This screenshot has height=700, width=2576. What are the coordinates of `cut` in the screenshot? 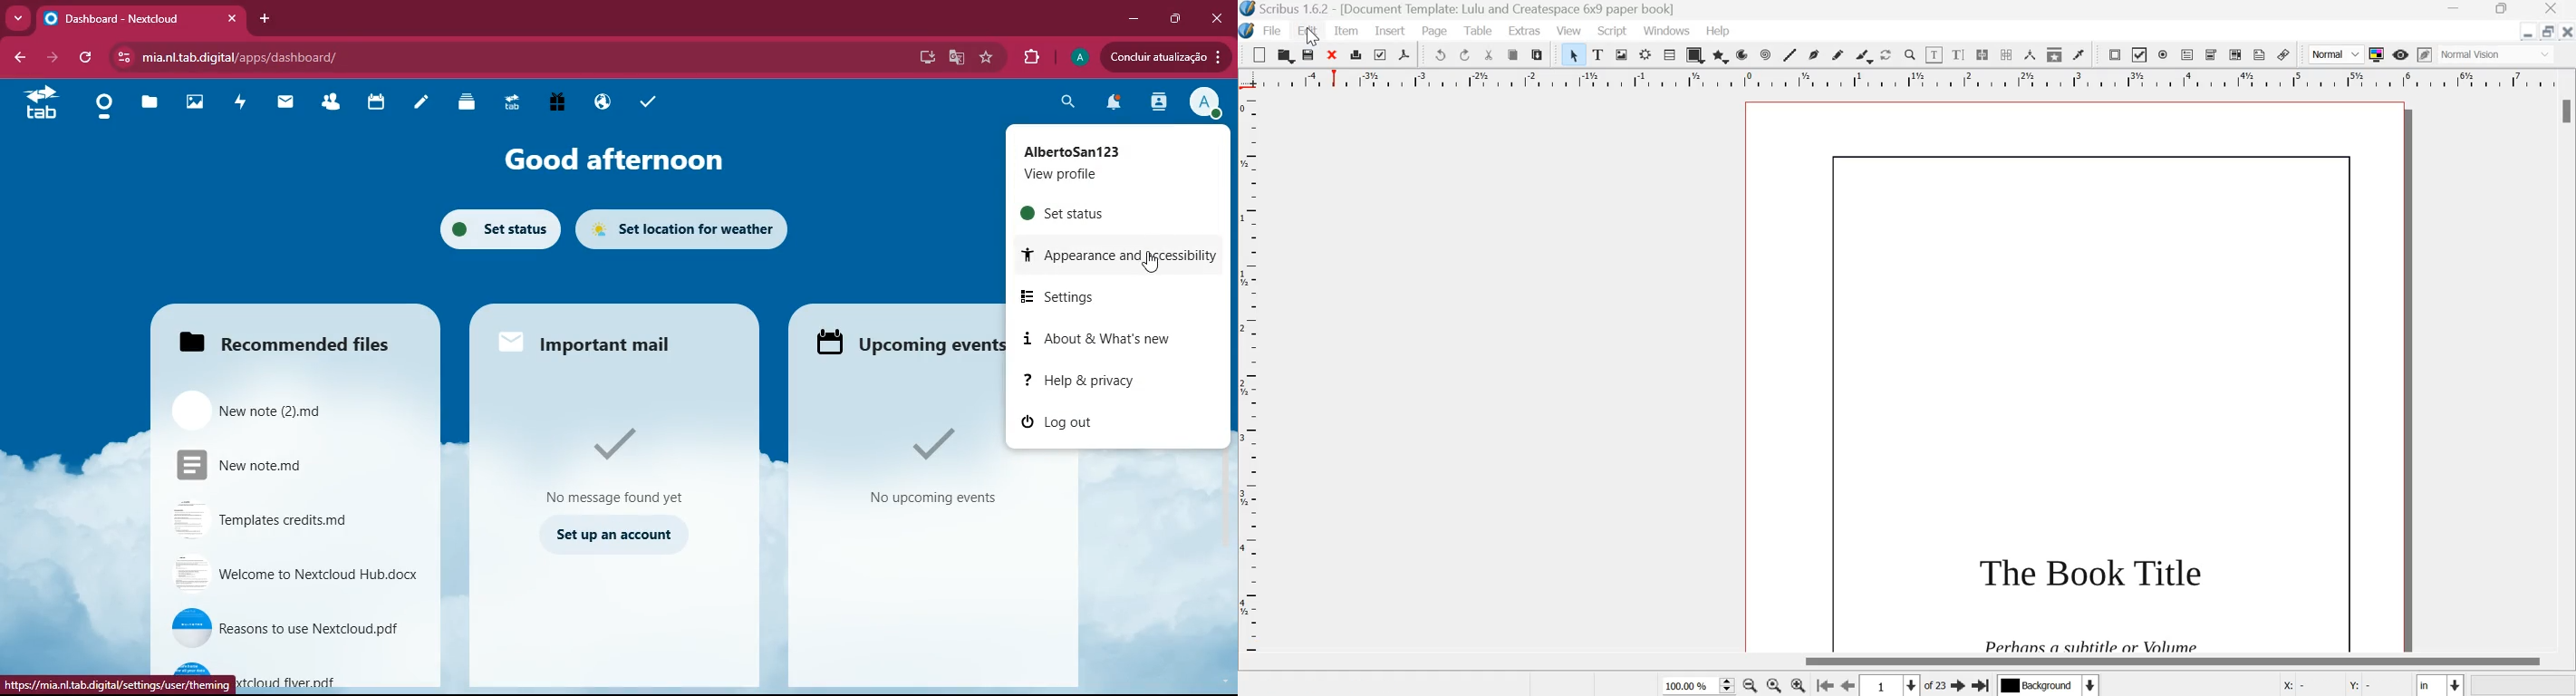 It's located at (1489, 55).